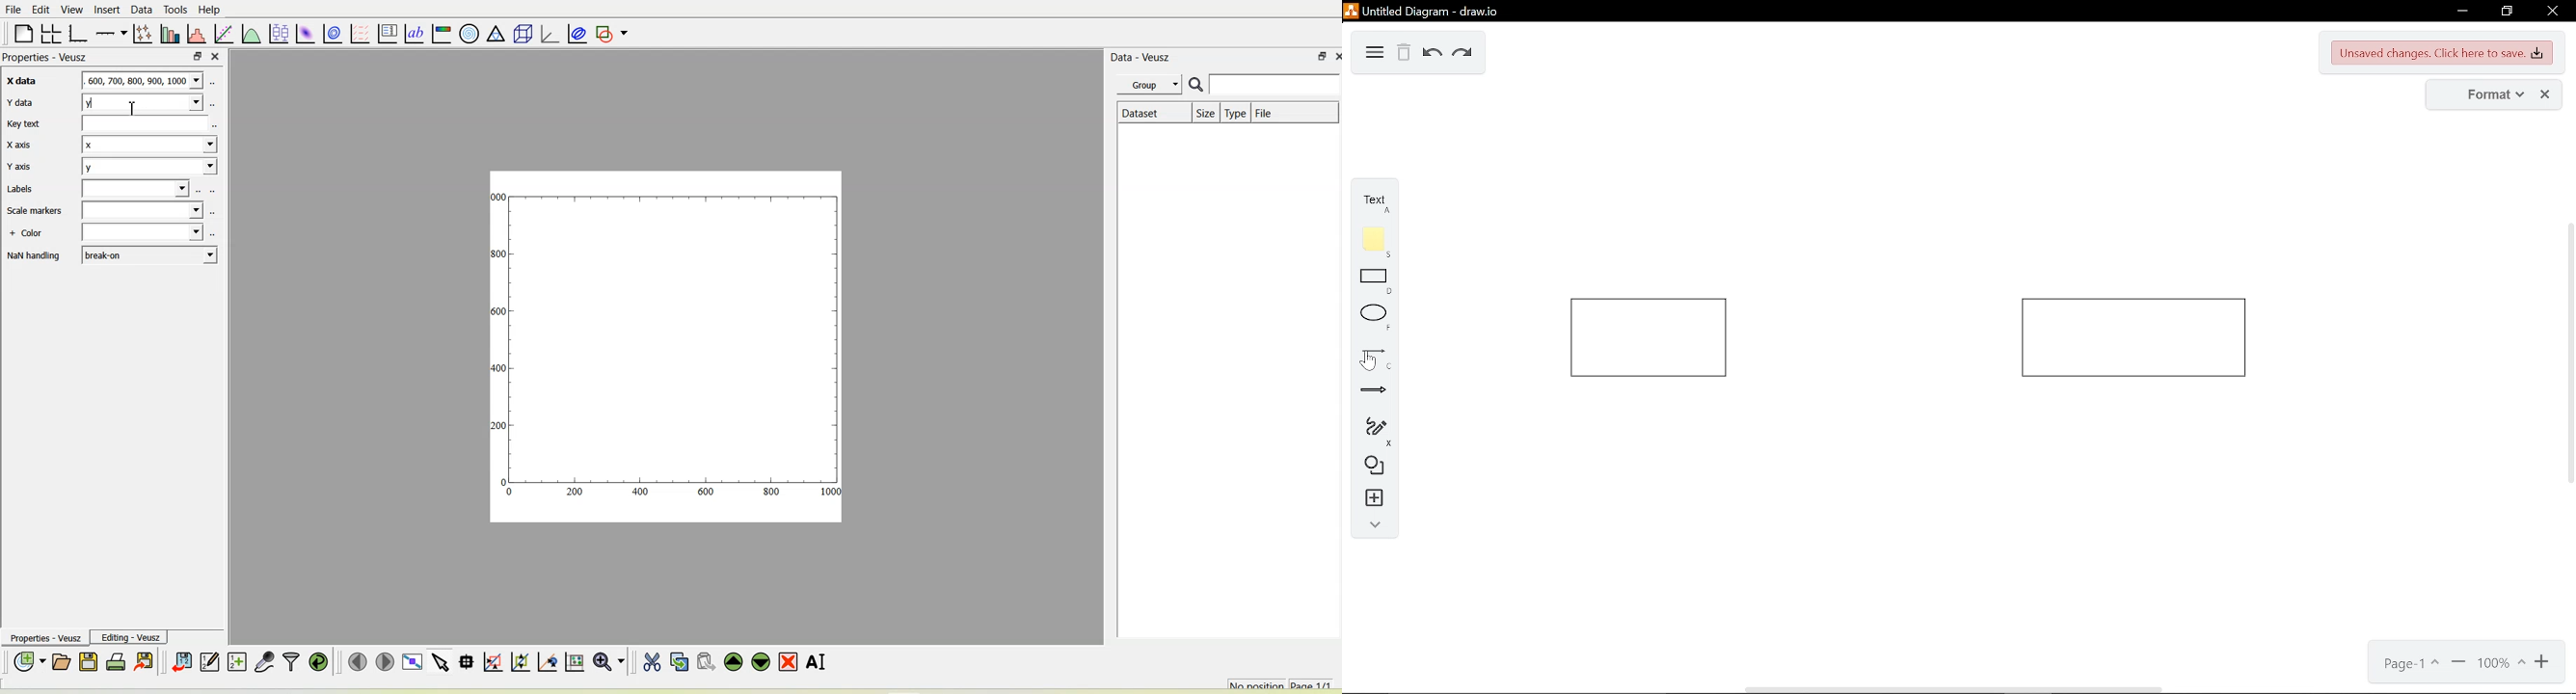 The image size is (2576, 700). What do you see at coordinates (278, 33) in the screenshot?
I see `plot box plots` at bounding box center [278, 33].